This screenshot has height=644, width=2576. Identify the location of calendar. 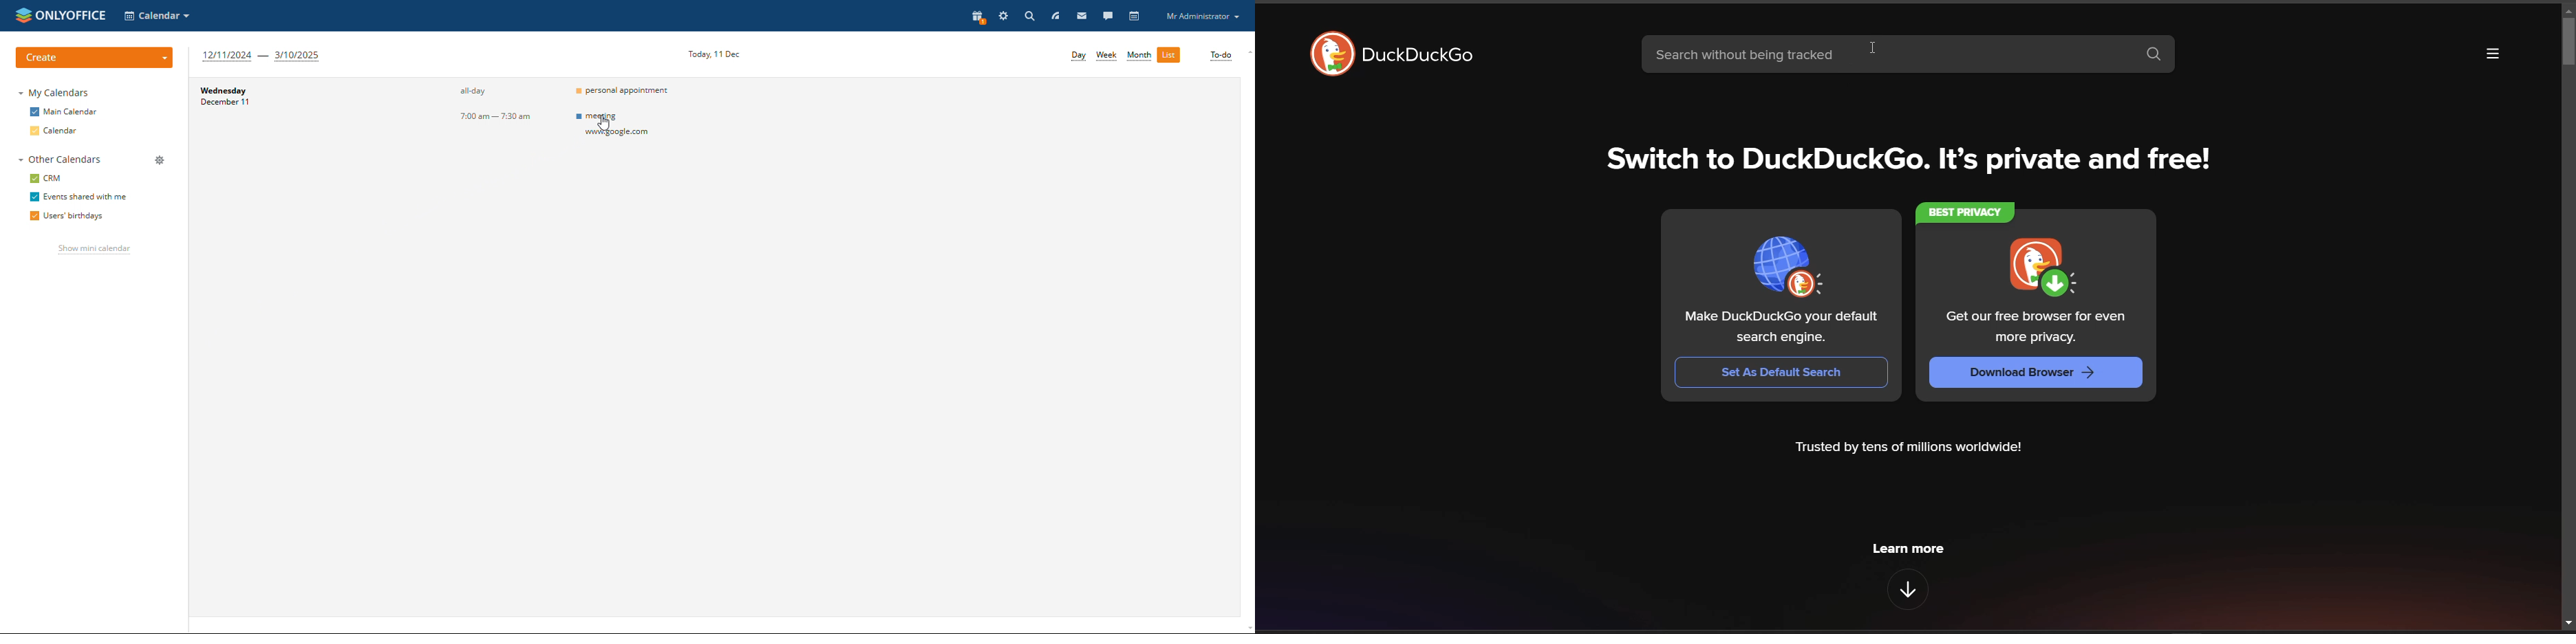
(1136, 16).